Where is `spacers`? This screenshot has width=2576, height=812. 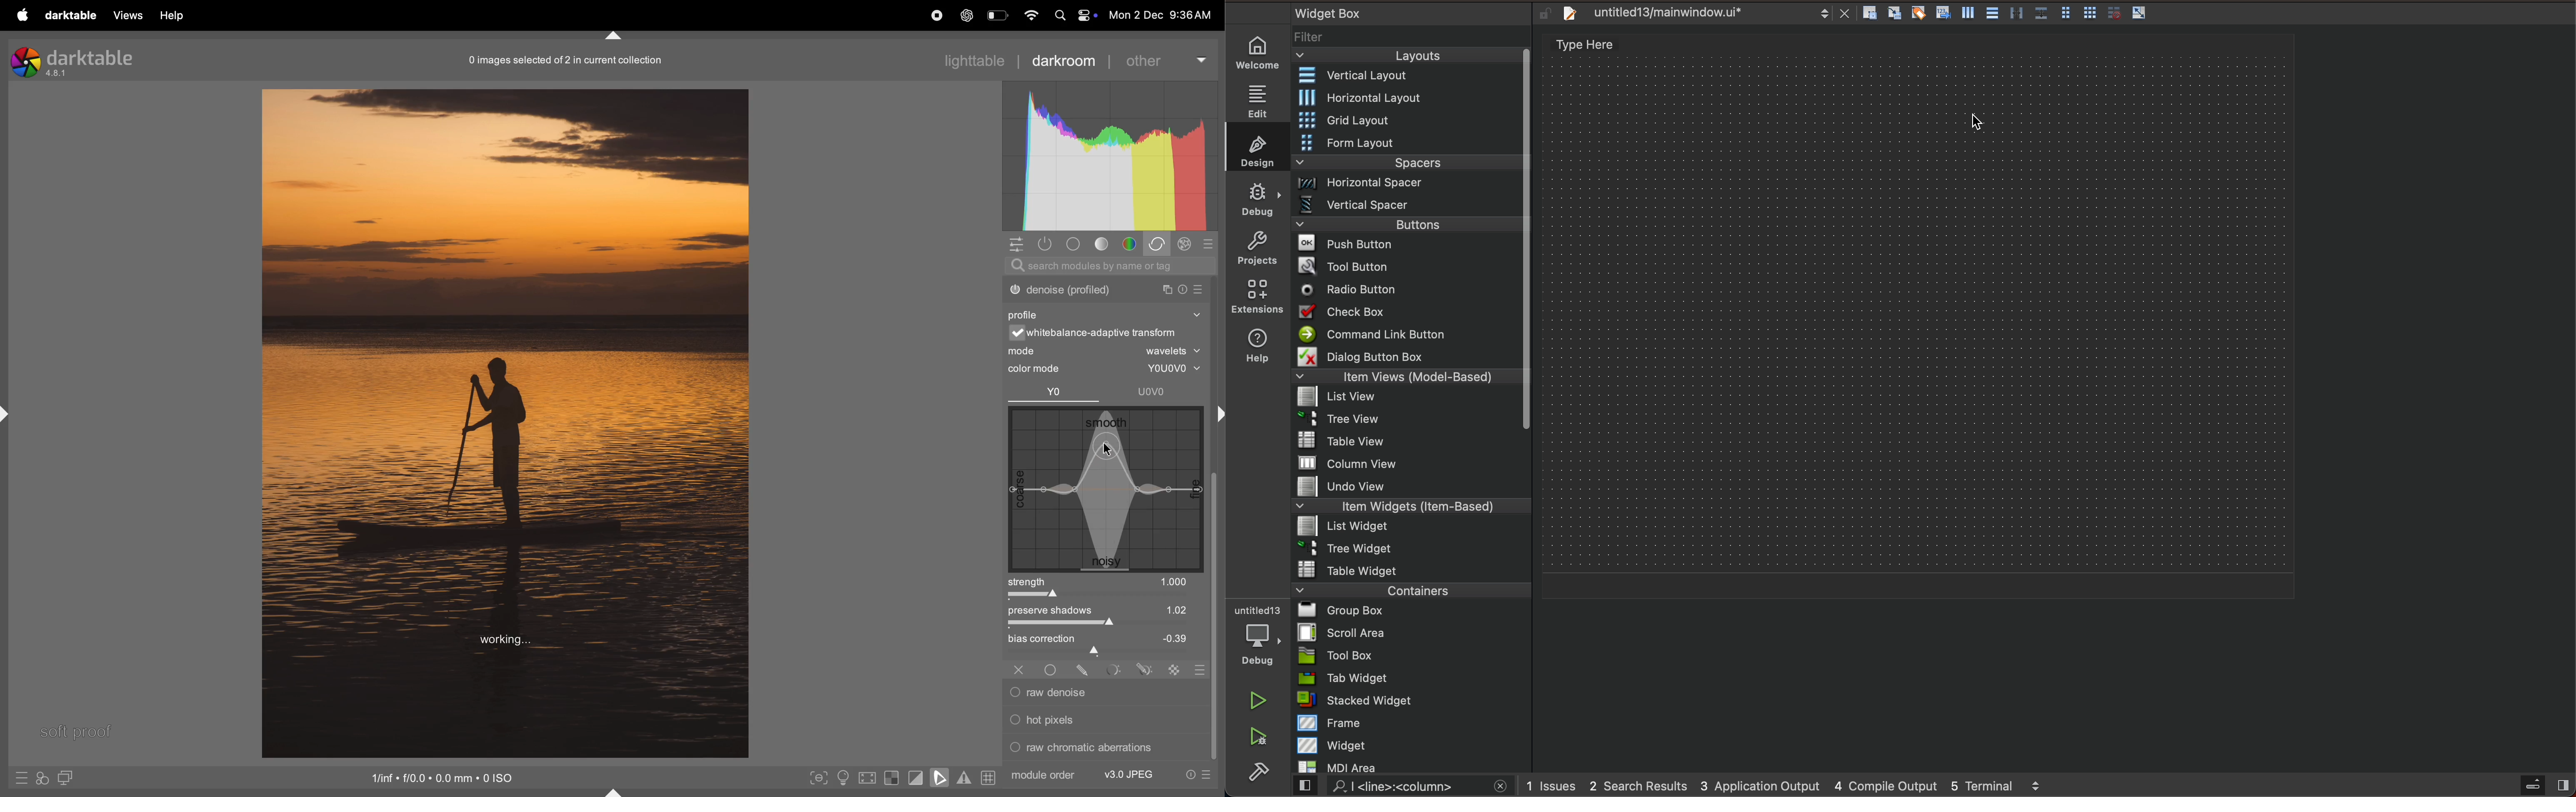
spacers is located at coordinates (1407, 163).